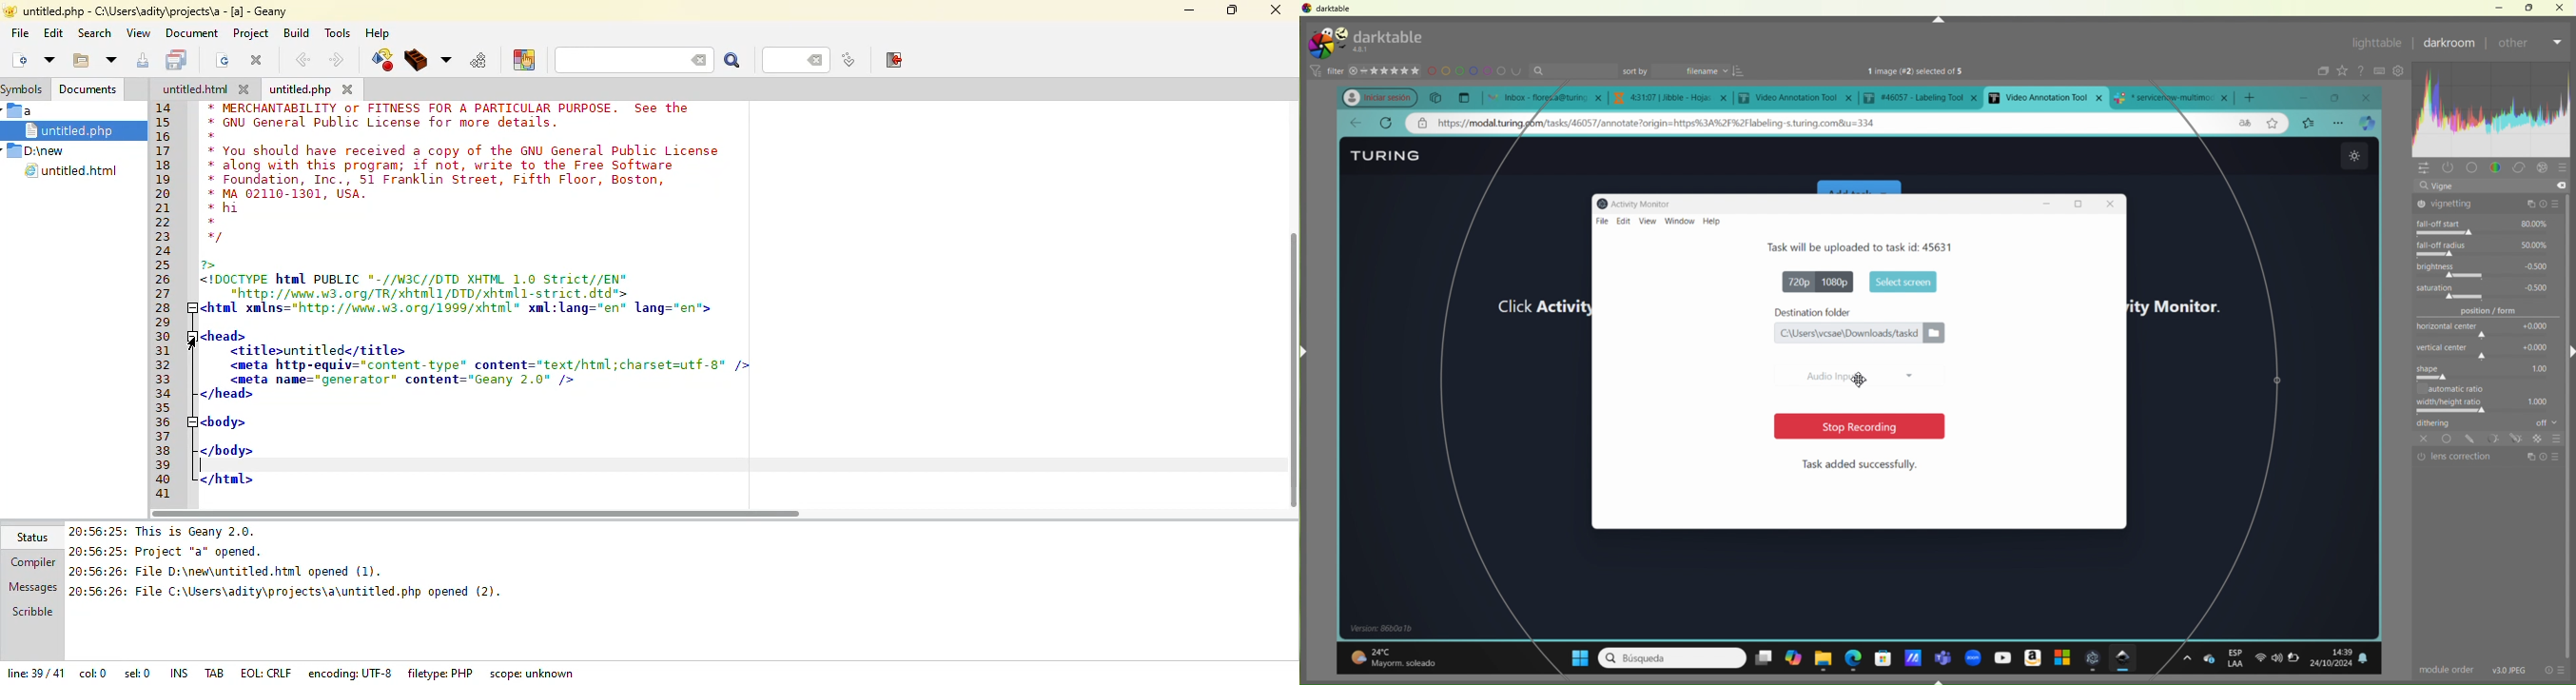  Describe the element at coordinates (2500, 8) in the screenshot. I see `Minimize` at that location.